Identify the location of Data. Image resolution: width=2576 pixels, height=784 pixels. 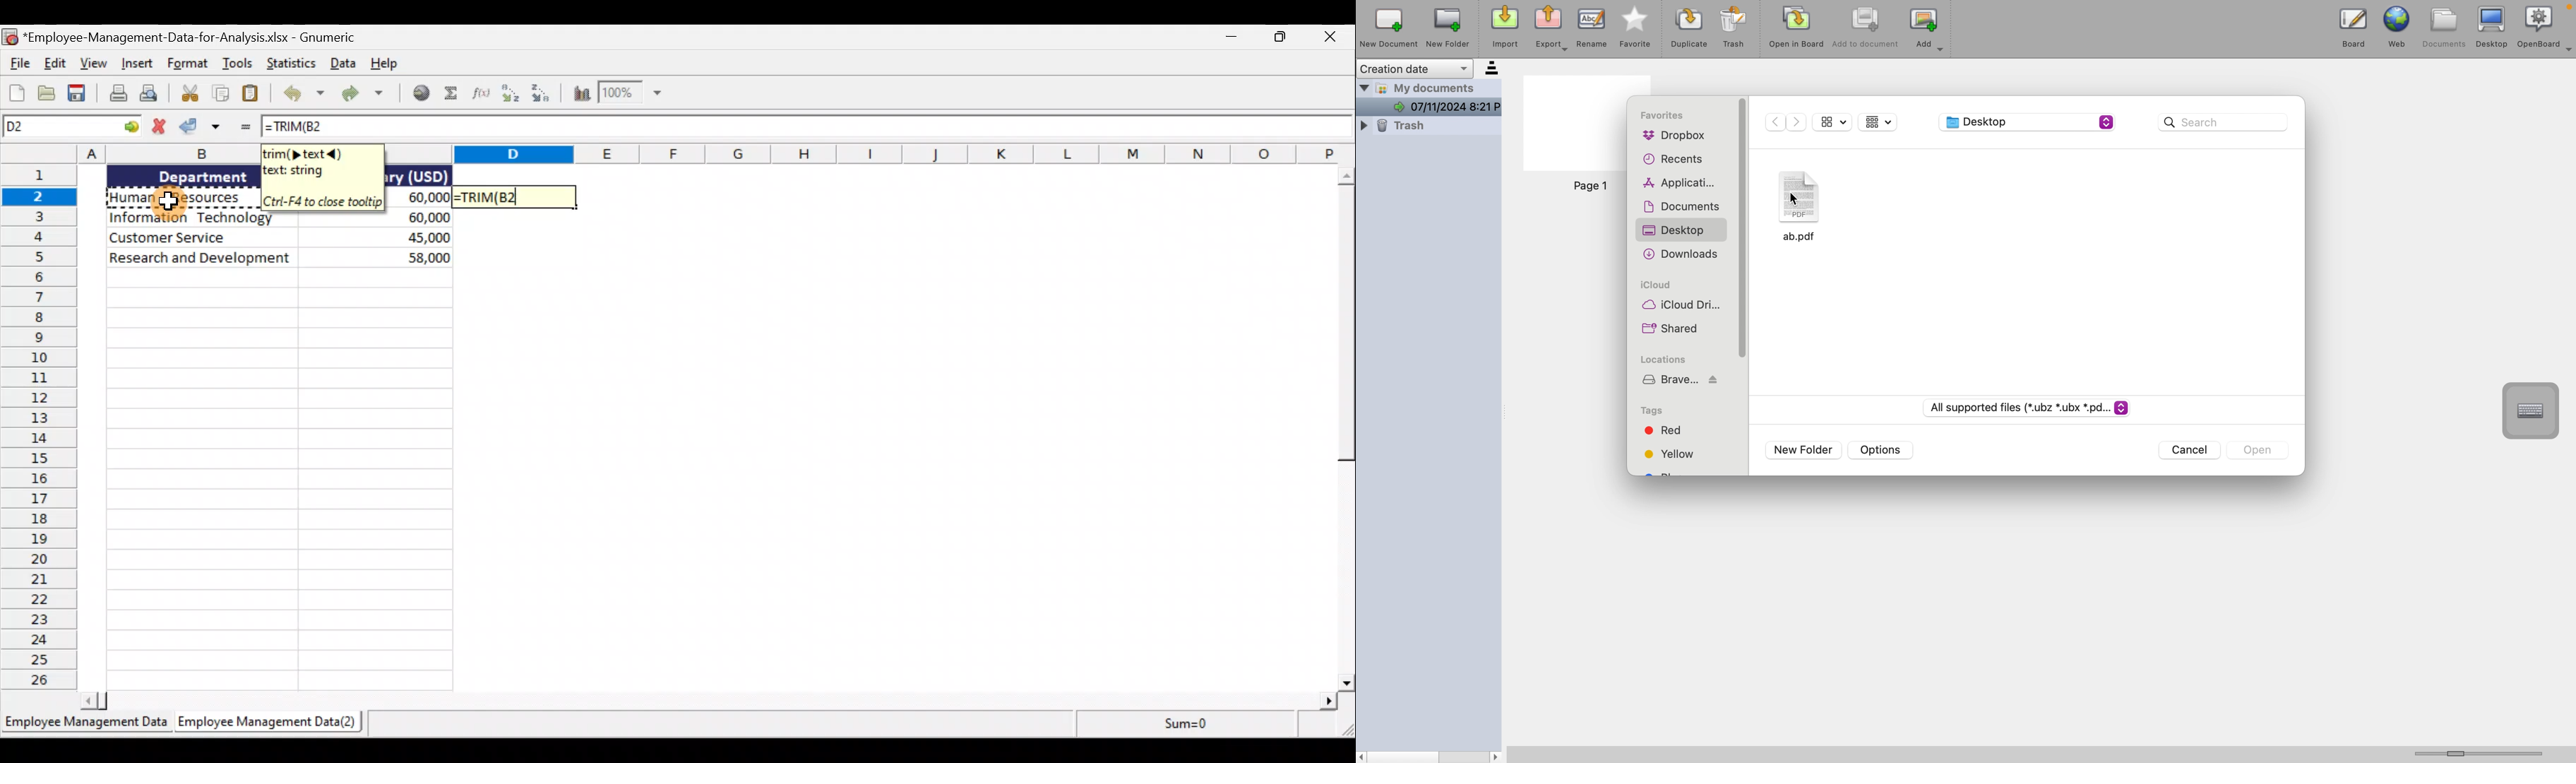
(176, 216).